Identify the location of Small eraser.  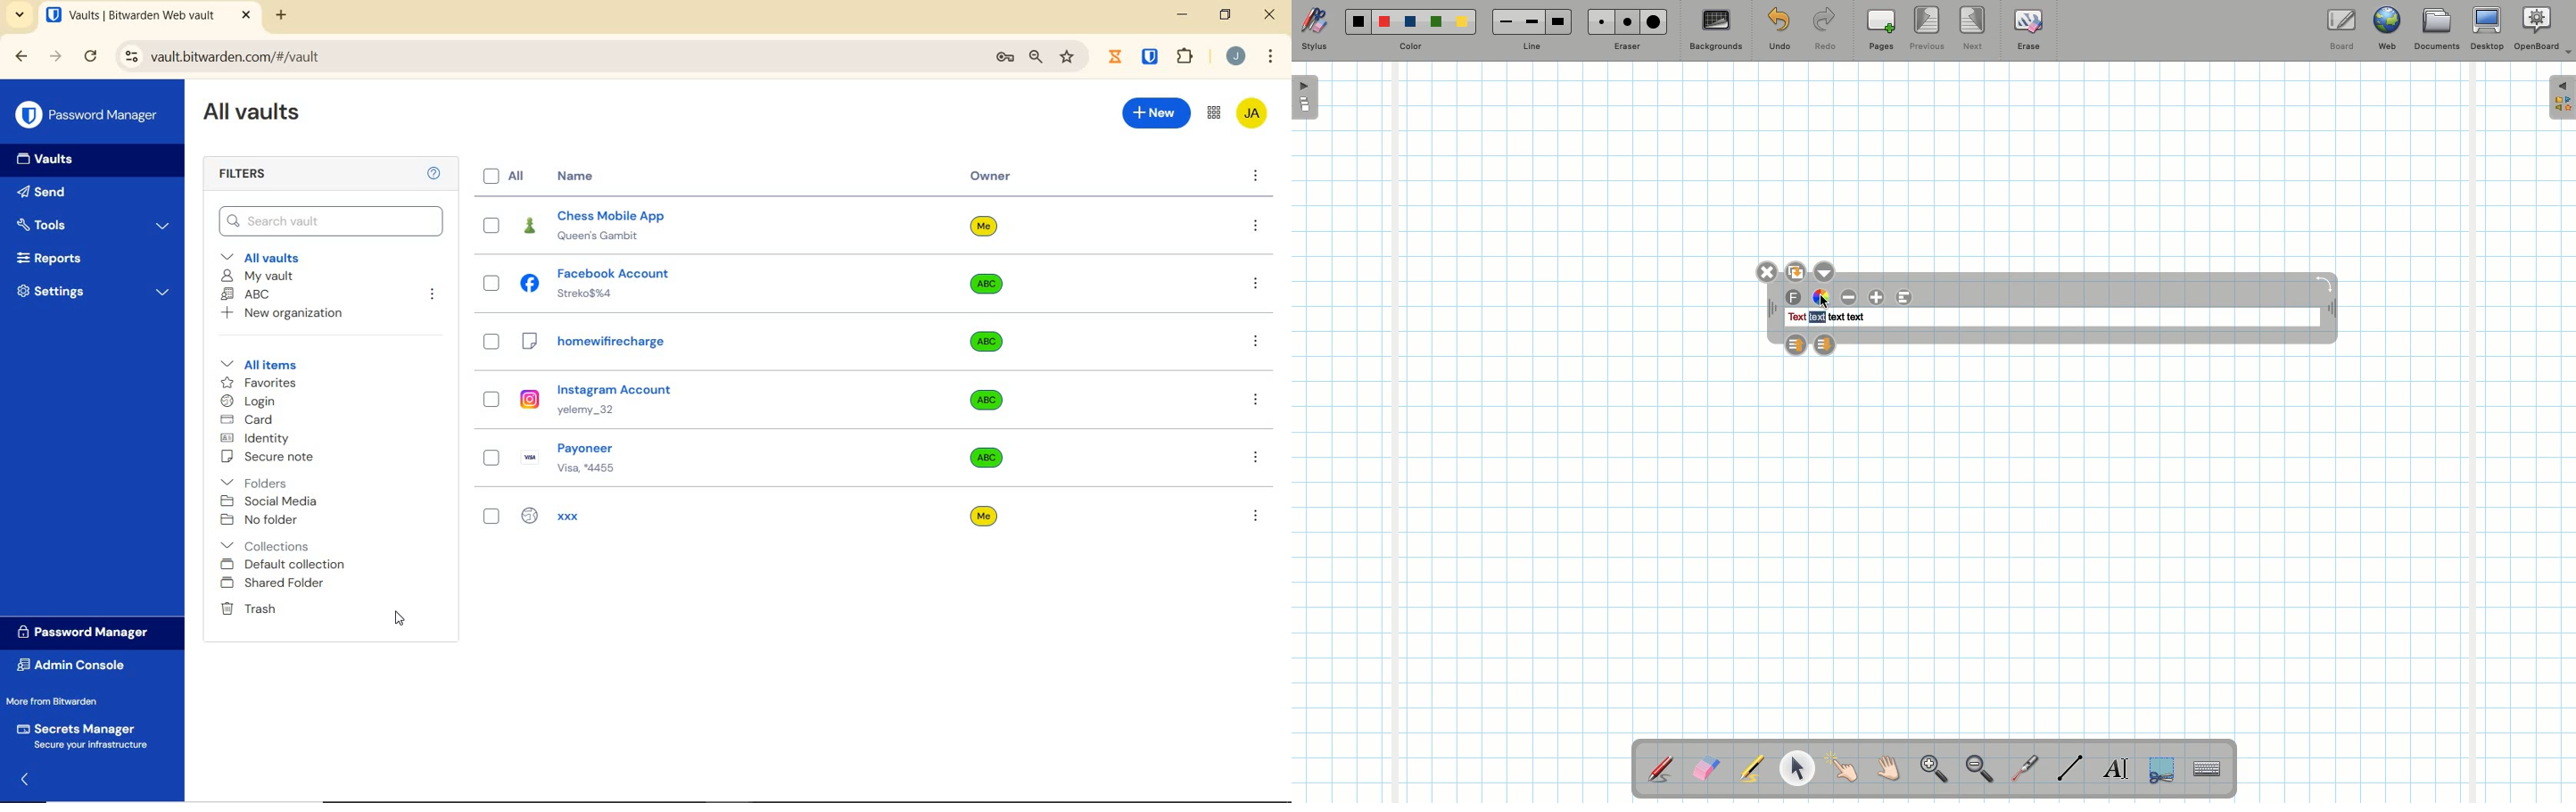
(1597, 21).